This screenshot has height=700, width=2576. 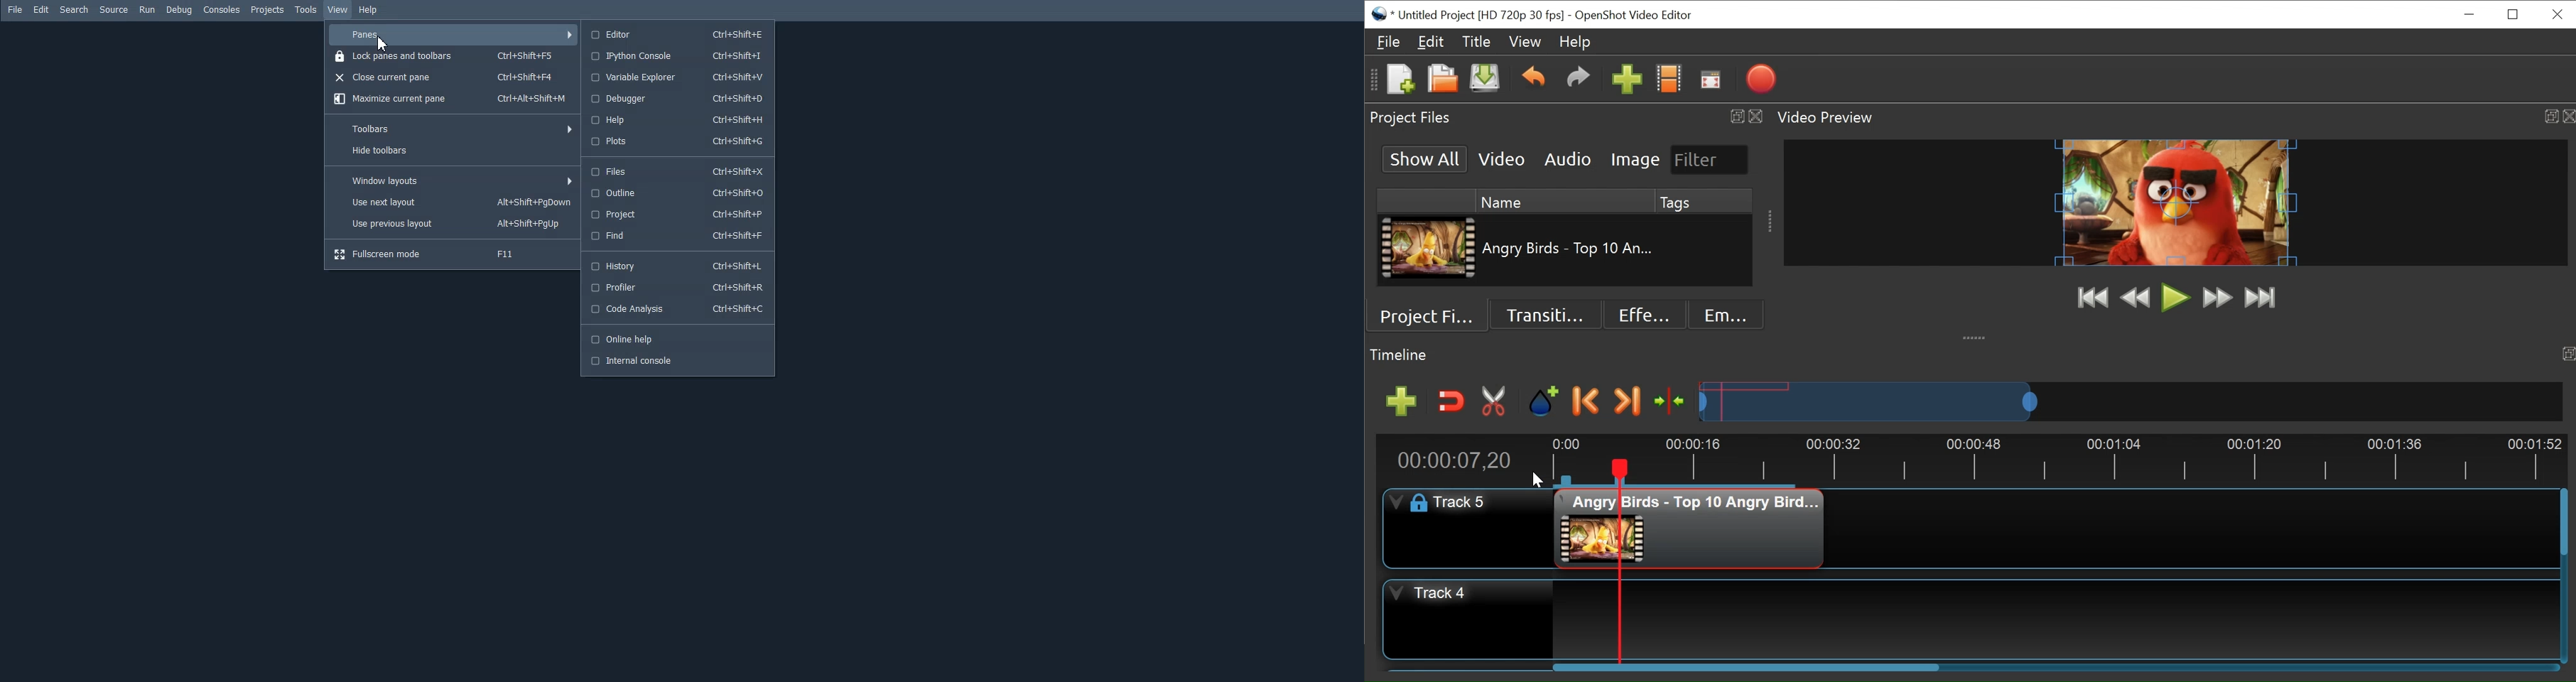 I want to click on Source, so click(x=114, y=9).